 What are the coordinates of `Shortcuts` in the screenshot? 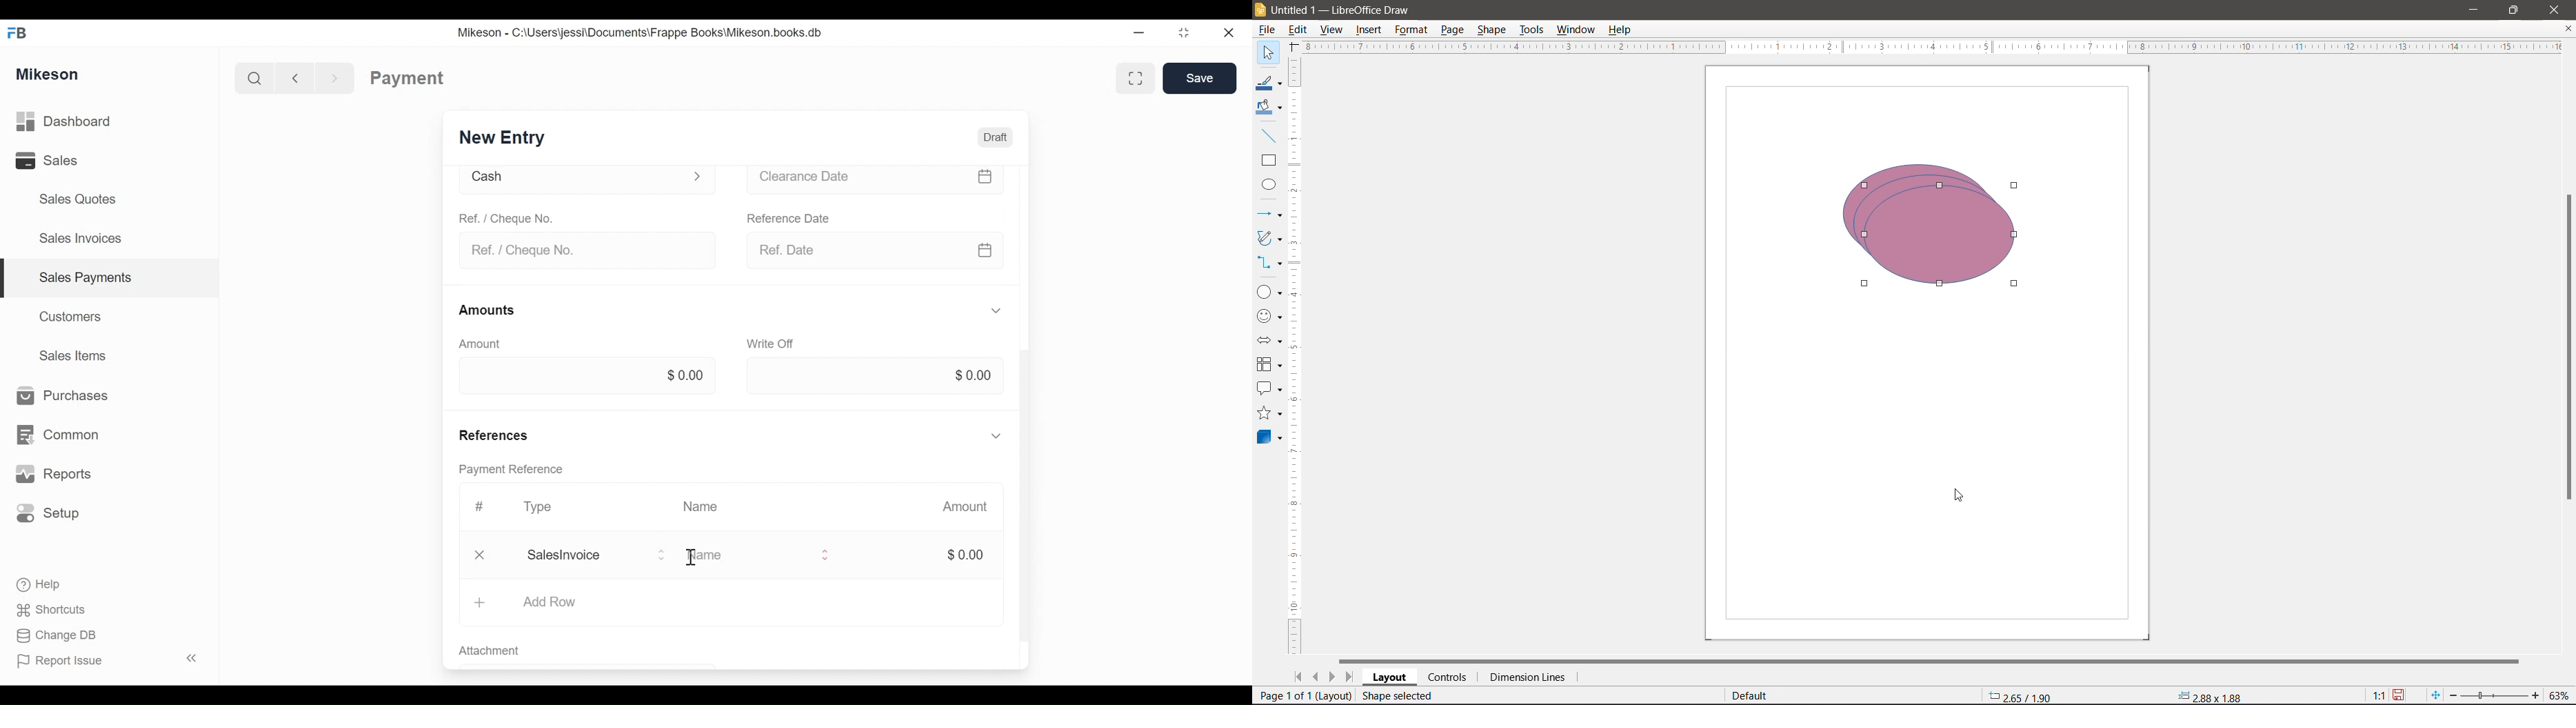 It's located at (57, 606).